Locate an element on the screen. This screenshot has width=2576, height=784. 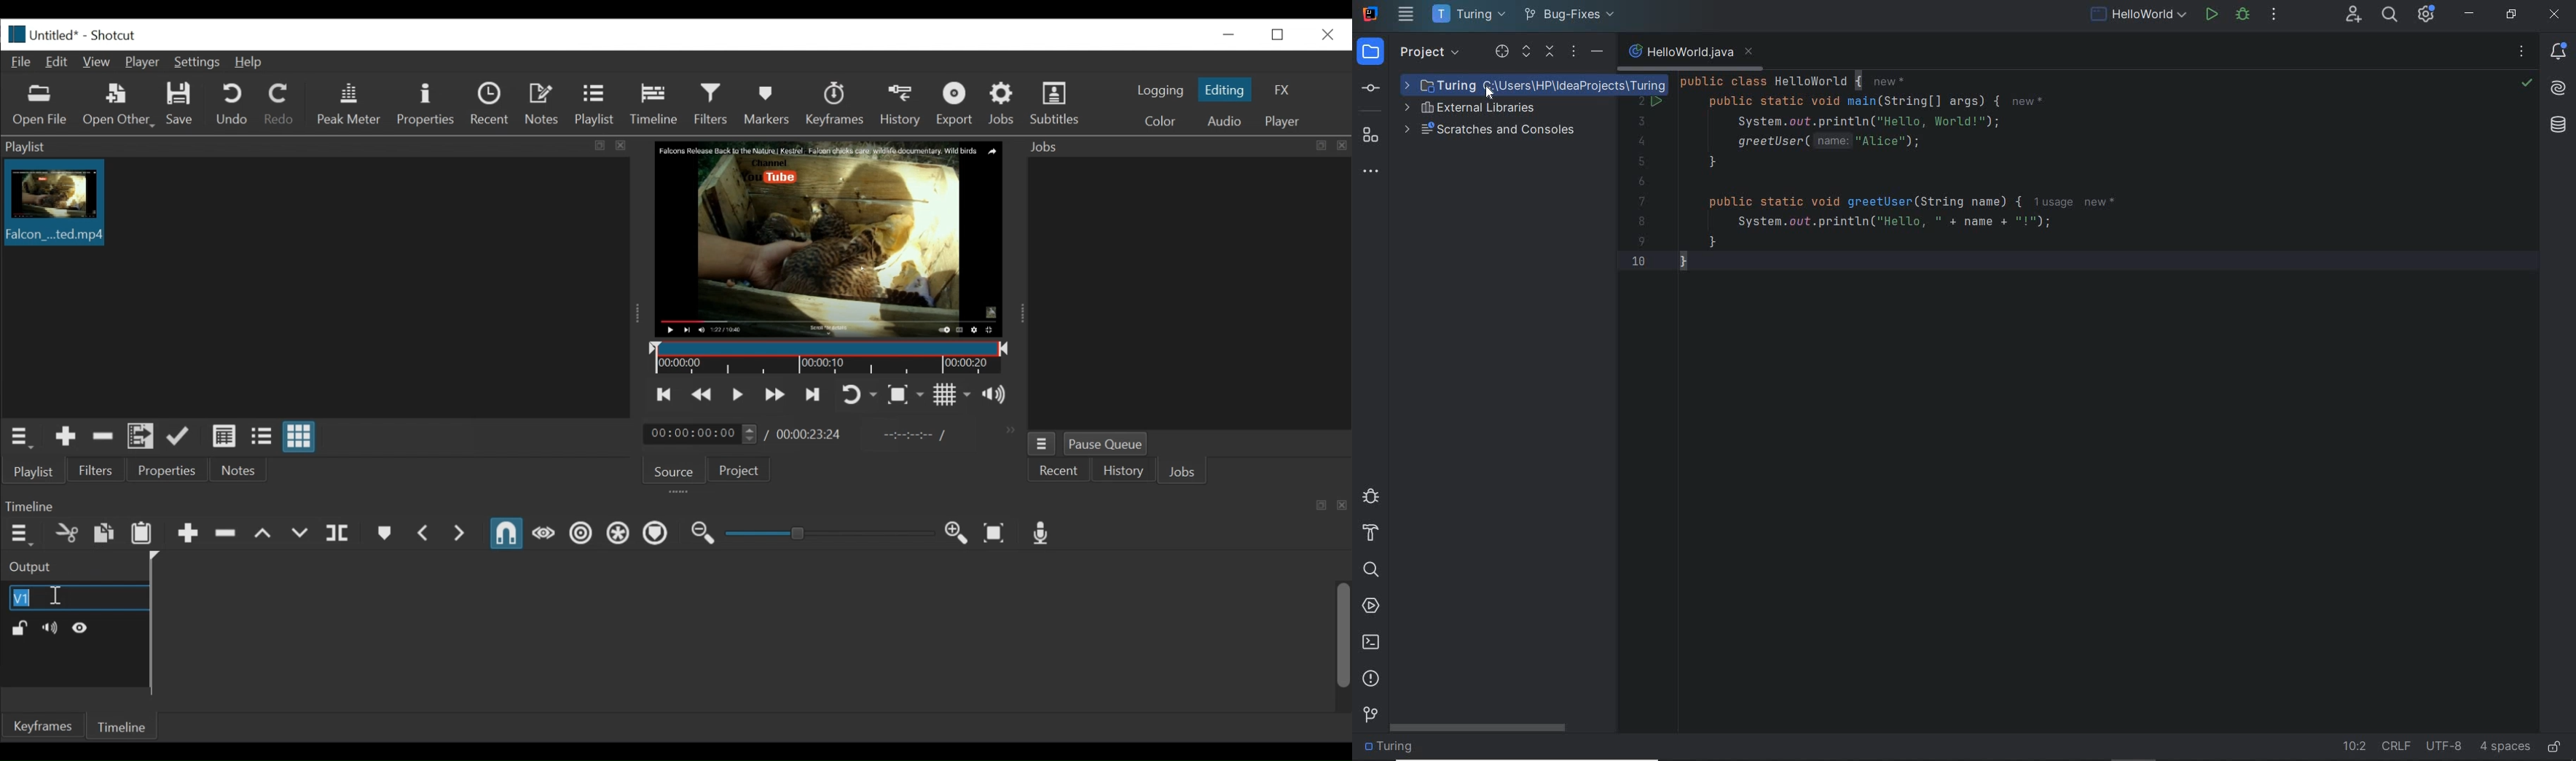
build is located at coordinates (1370, 534).